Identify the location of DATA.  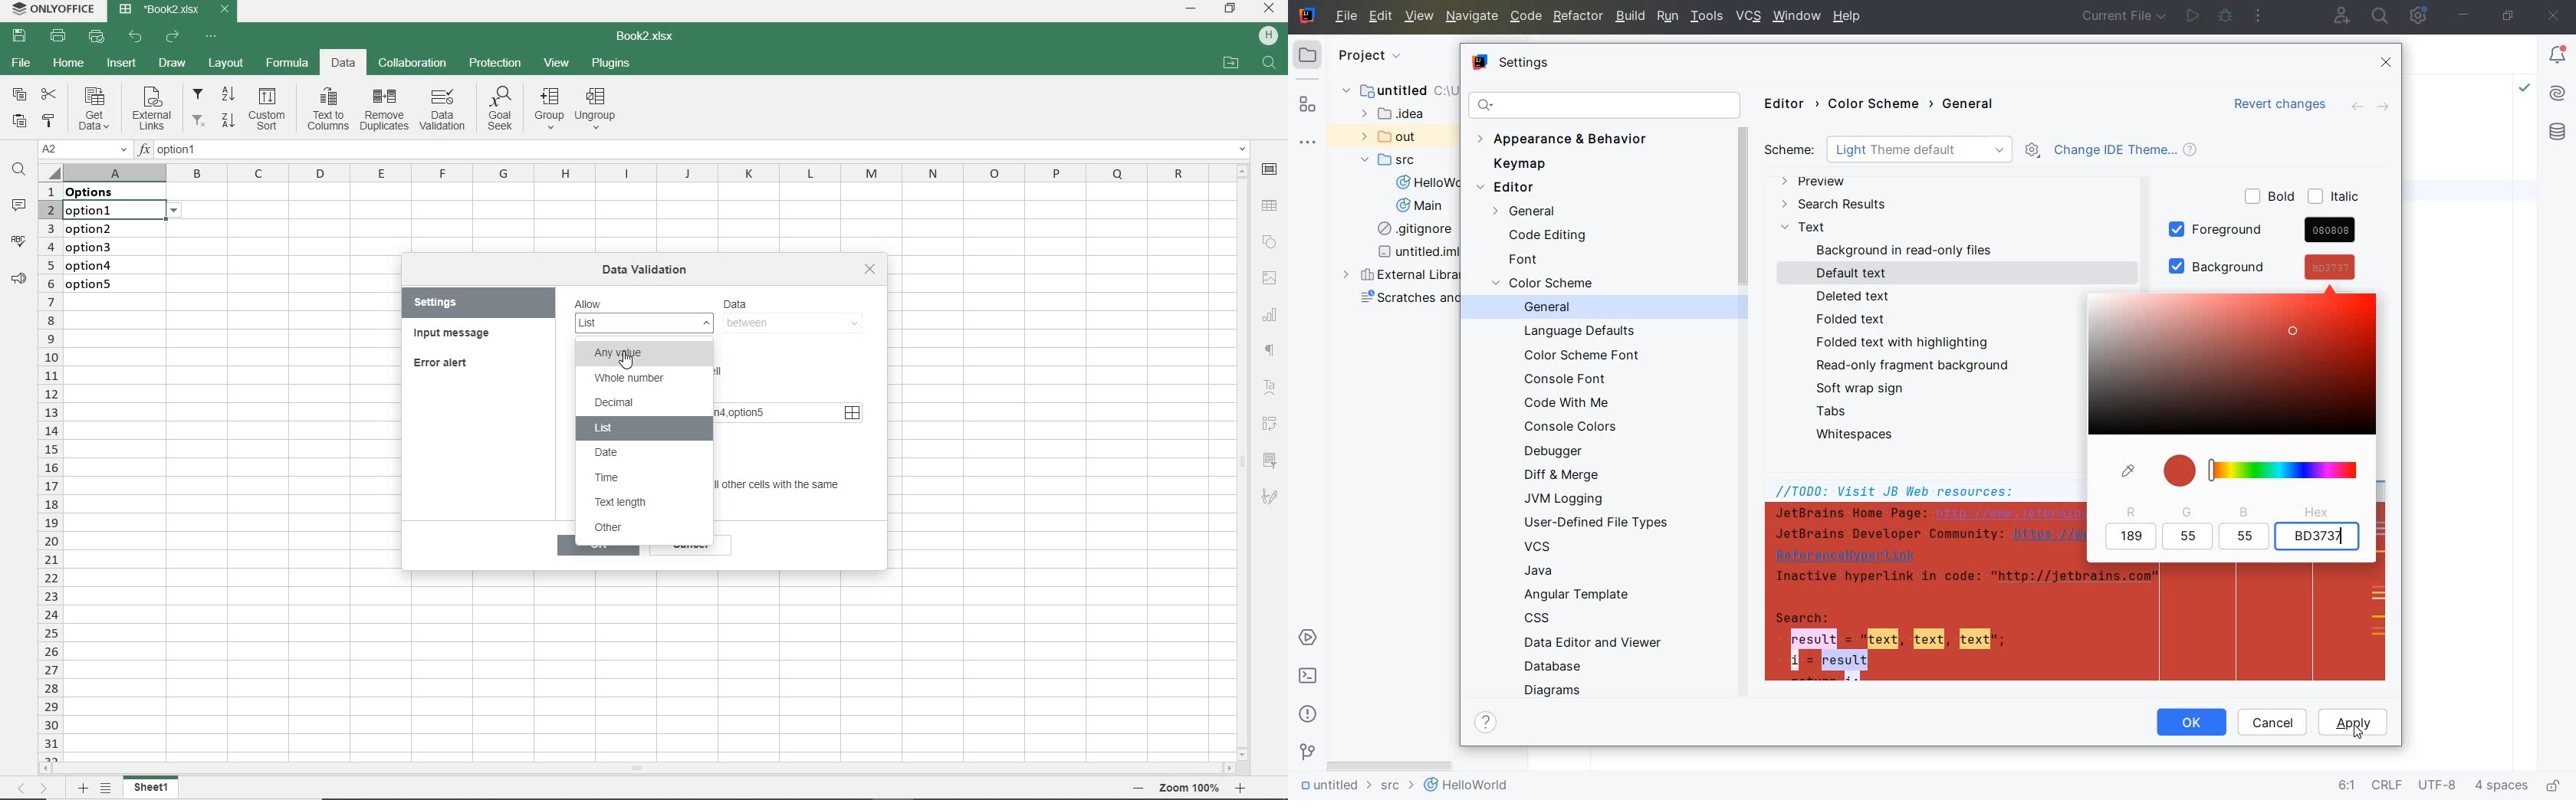
(796, 302).